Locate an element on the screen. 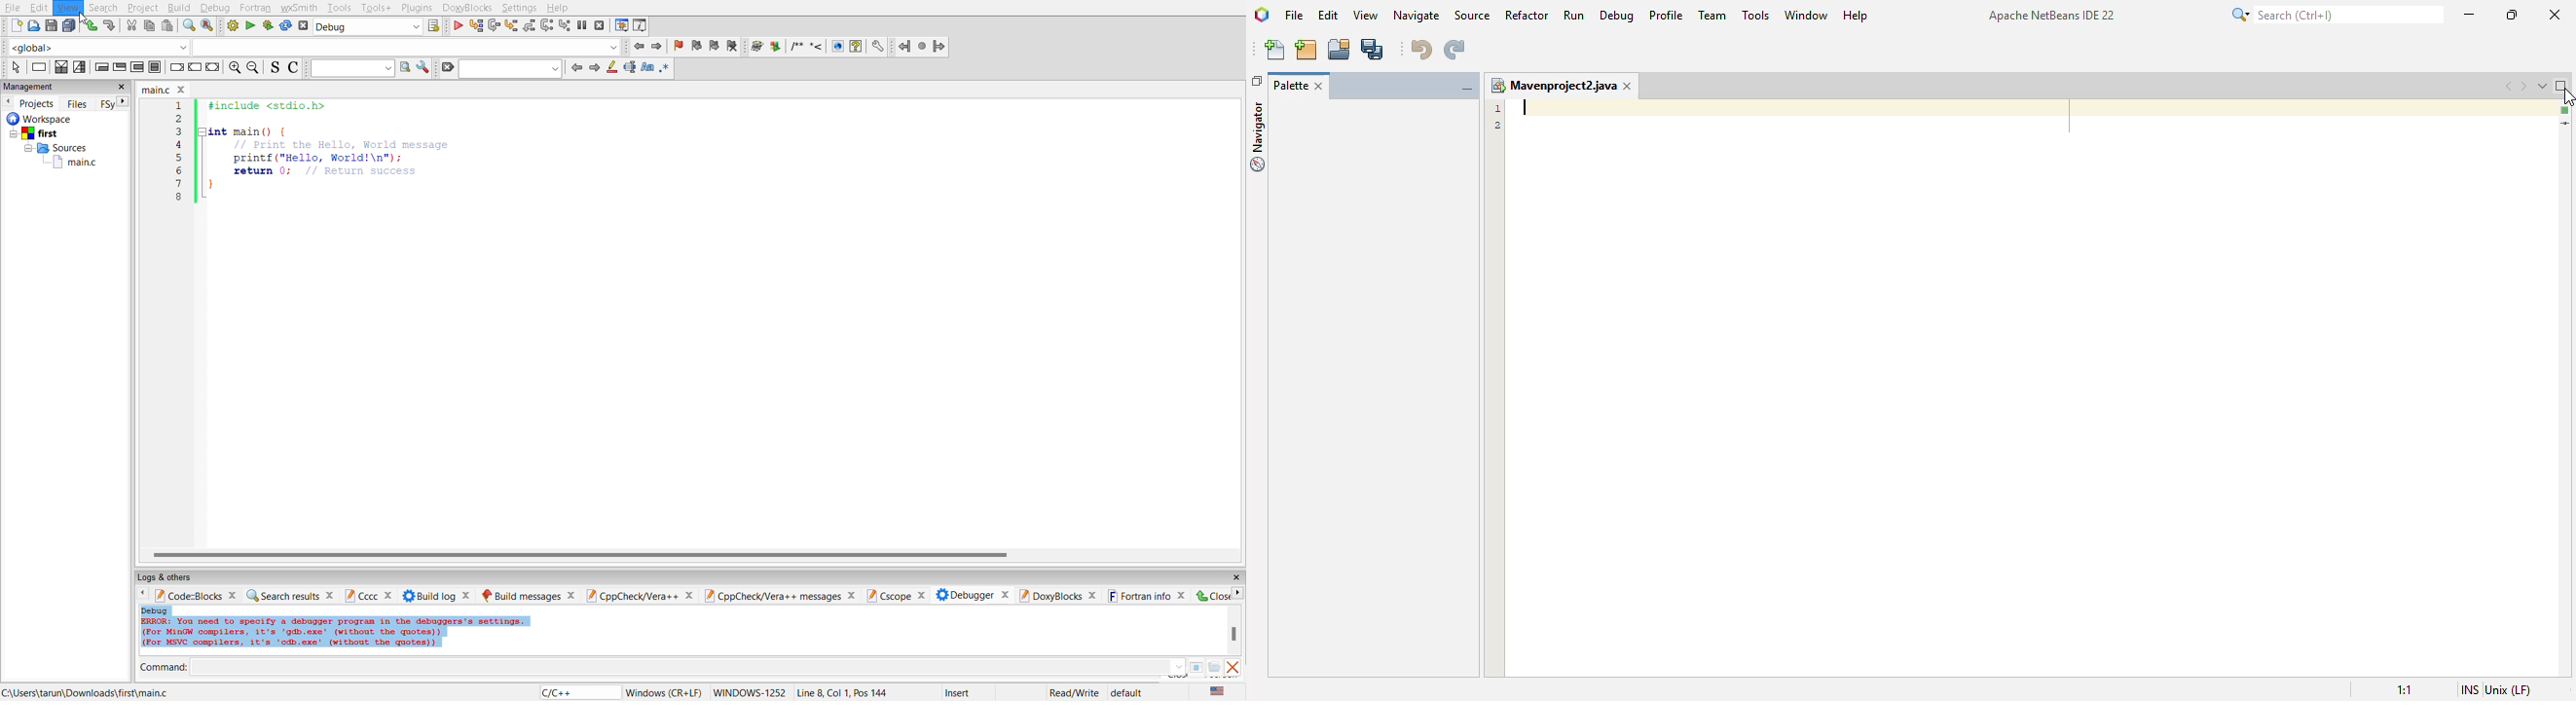 This screenshot has width=2576, height=728. break instruction is located at coordinates (177, 69).